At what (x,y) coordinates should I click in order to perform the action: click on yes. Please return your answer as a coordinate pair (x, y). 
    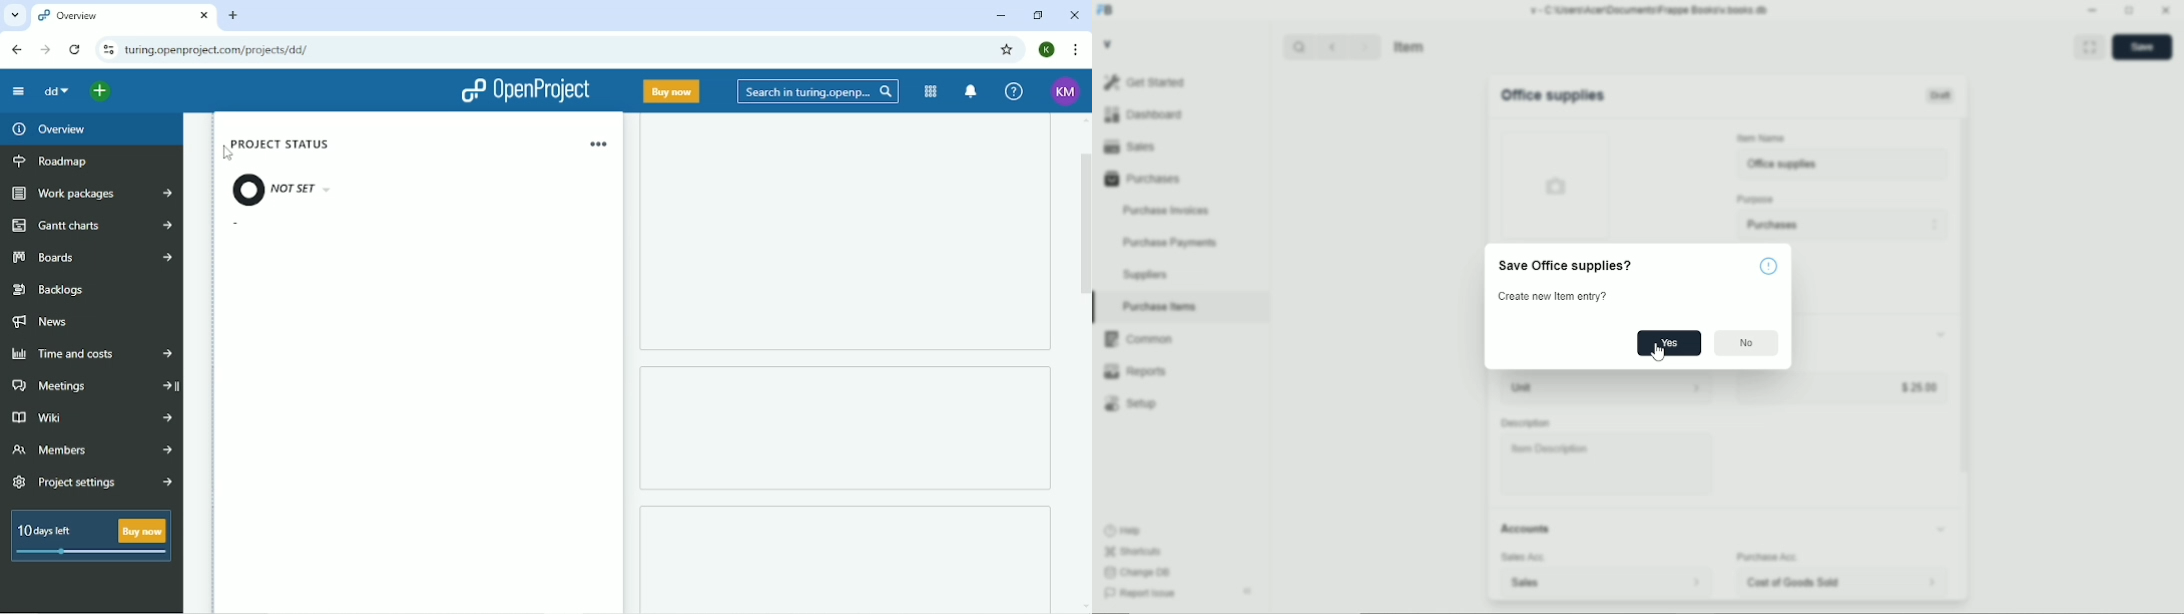
    Looking at the image, I should click on (1670, 343).